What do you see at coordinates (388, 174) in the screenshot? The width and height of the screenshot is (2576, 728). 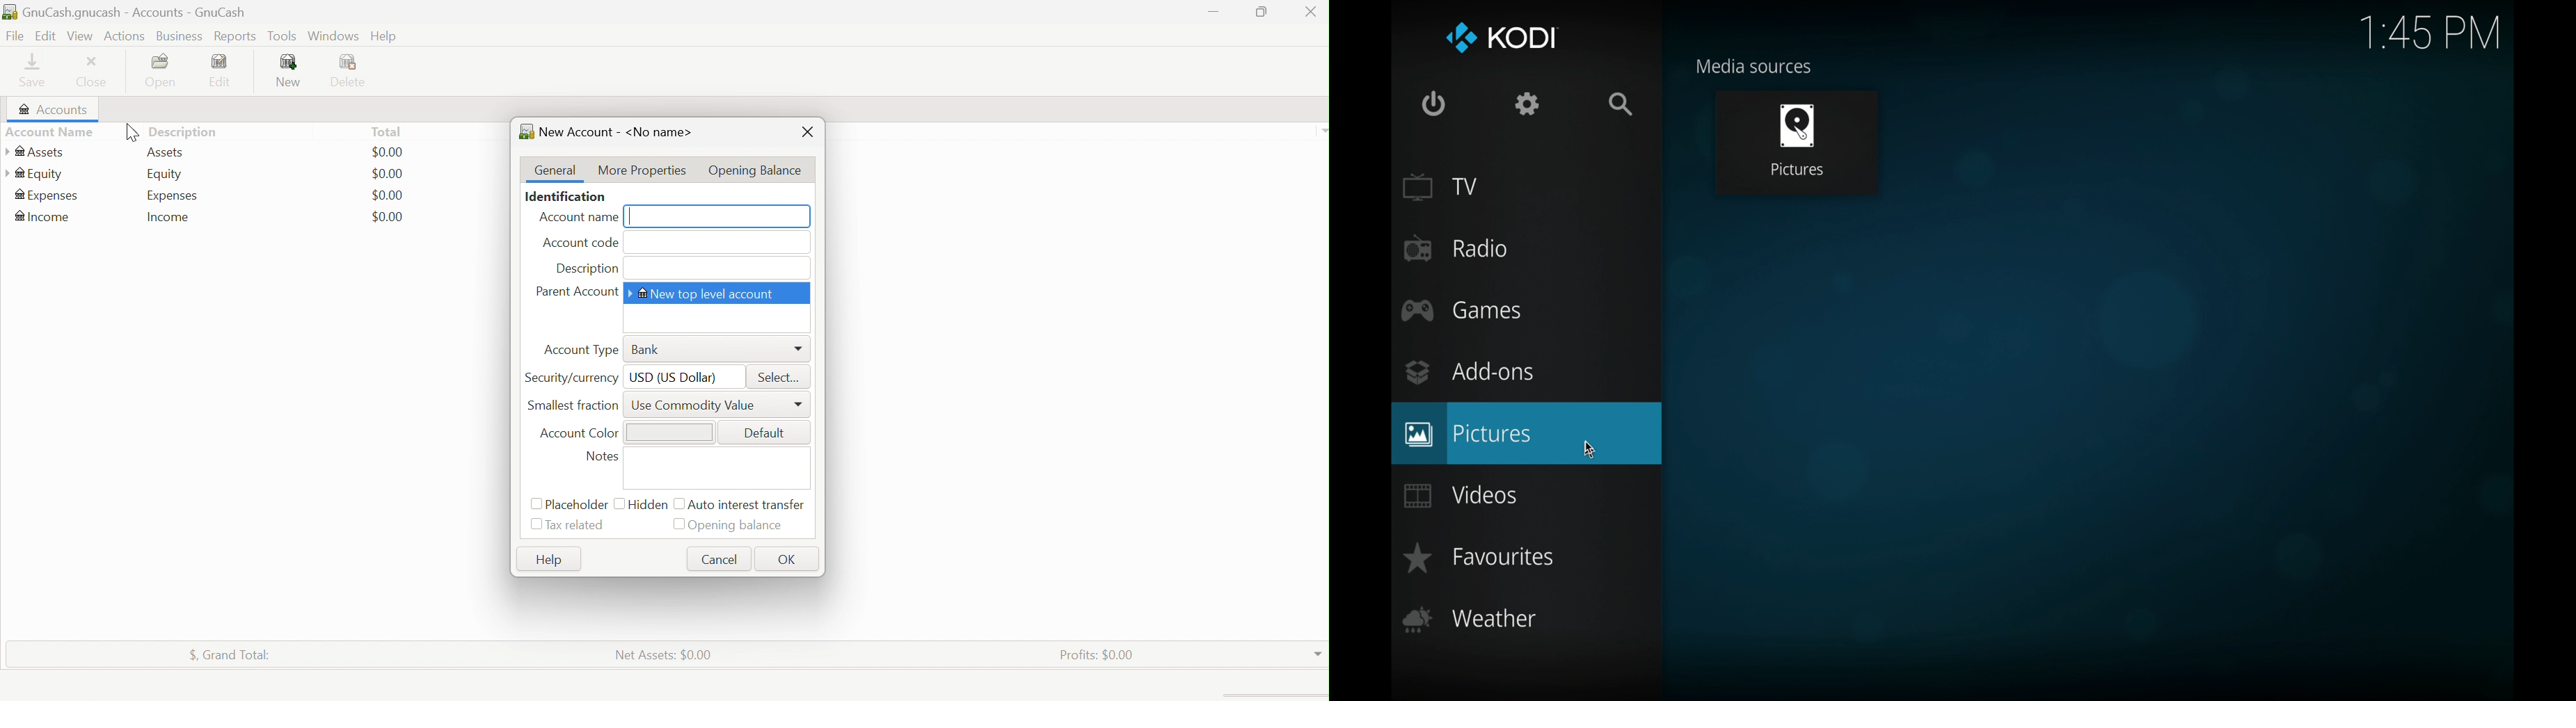 I see `$0.00` at bounding box center [388, 174].